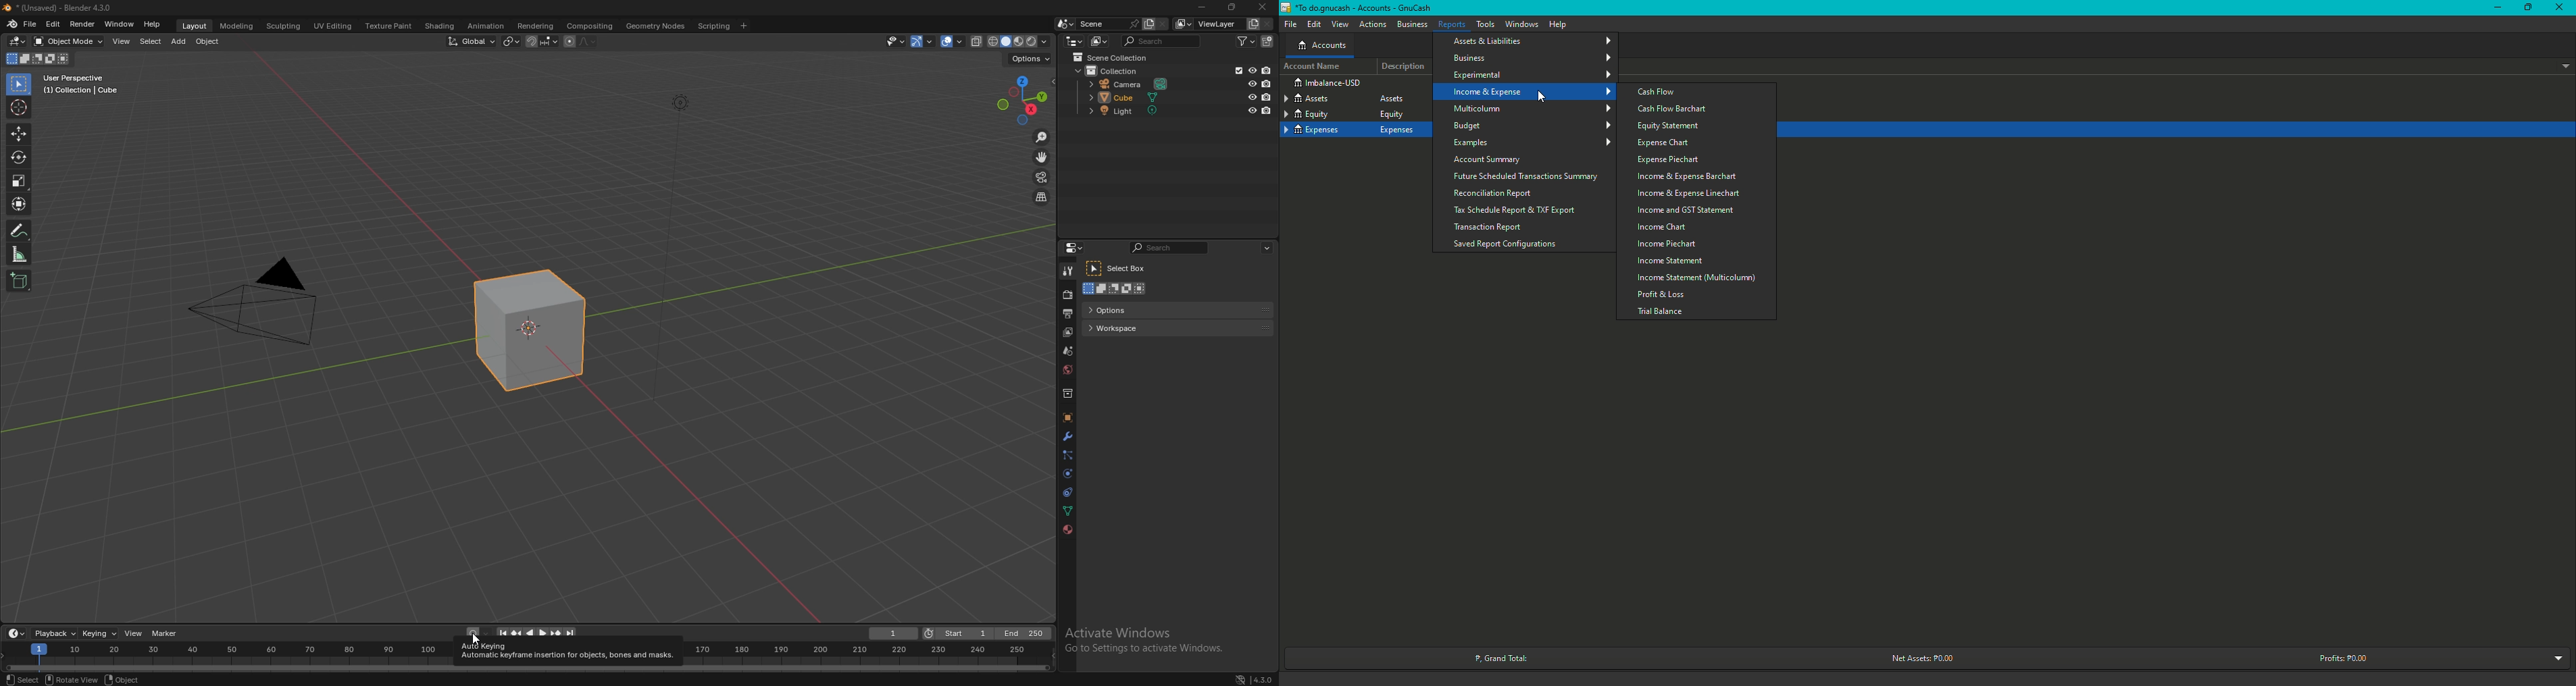 The image size is (2576, 700). I want to click on add cube, so click(19, 281).